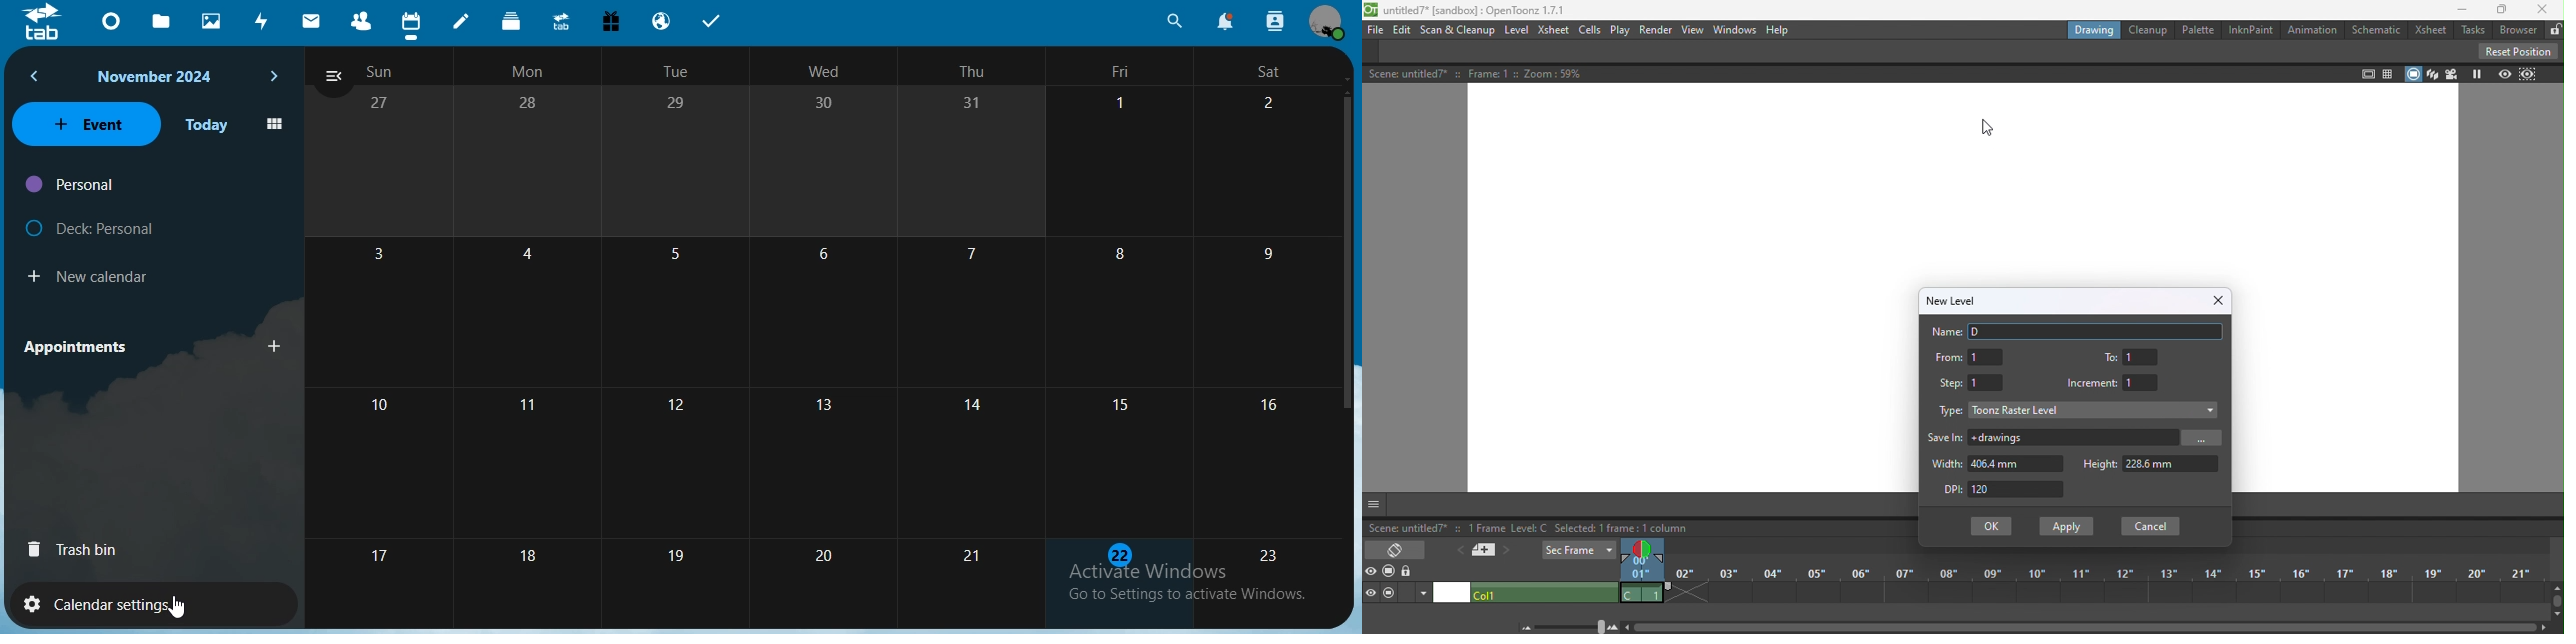 This screenshot has height=644, width=2576. I want to click on calendar, so click(411, 22).